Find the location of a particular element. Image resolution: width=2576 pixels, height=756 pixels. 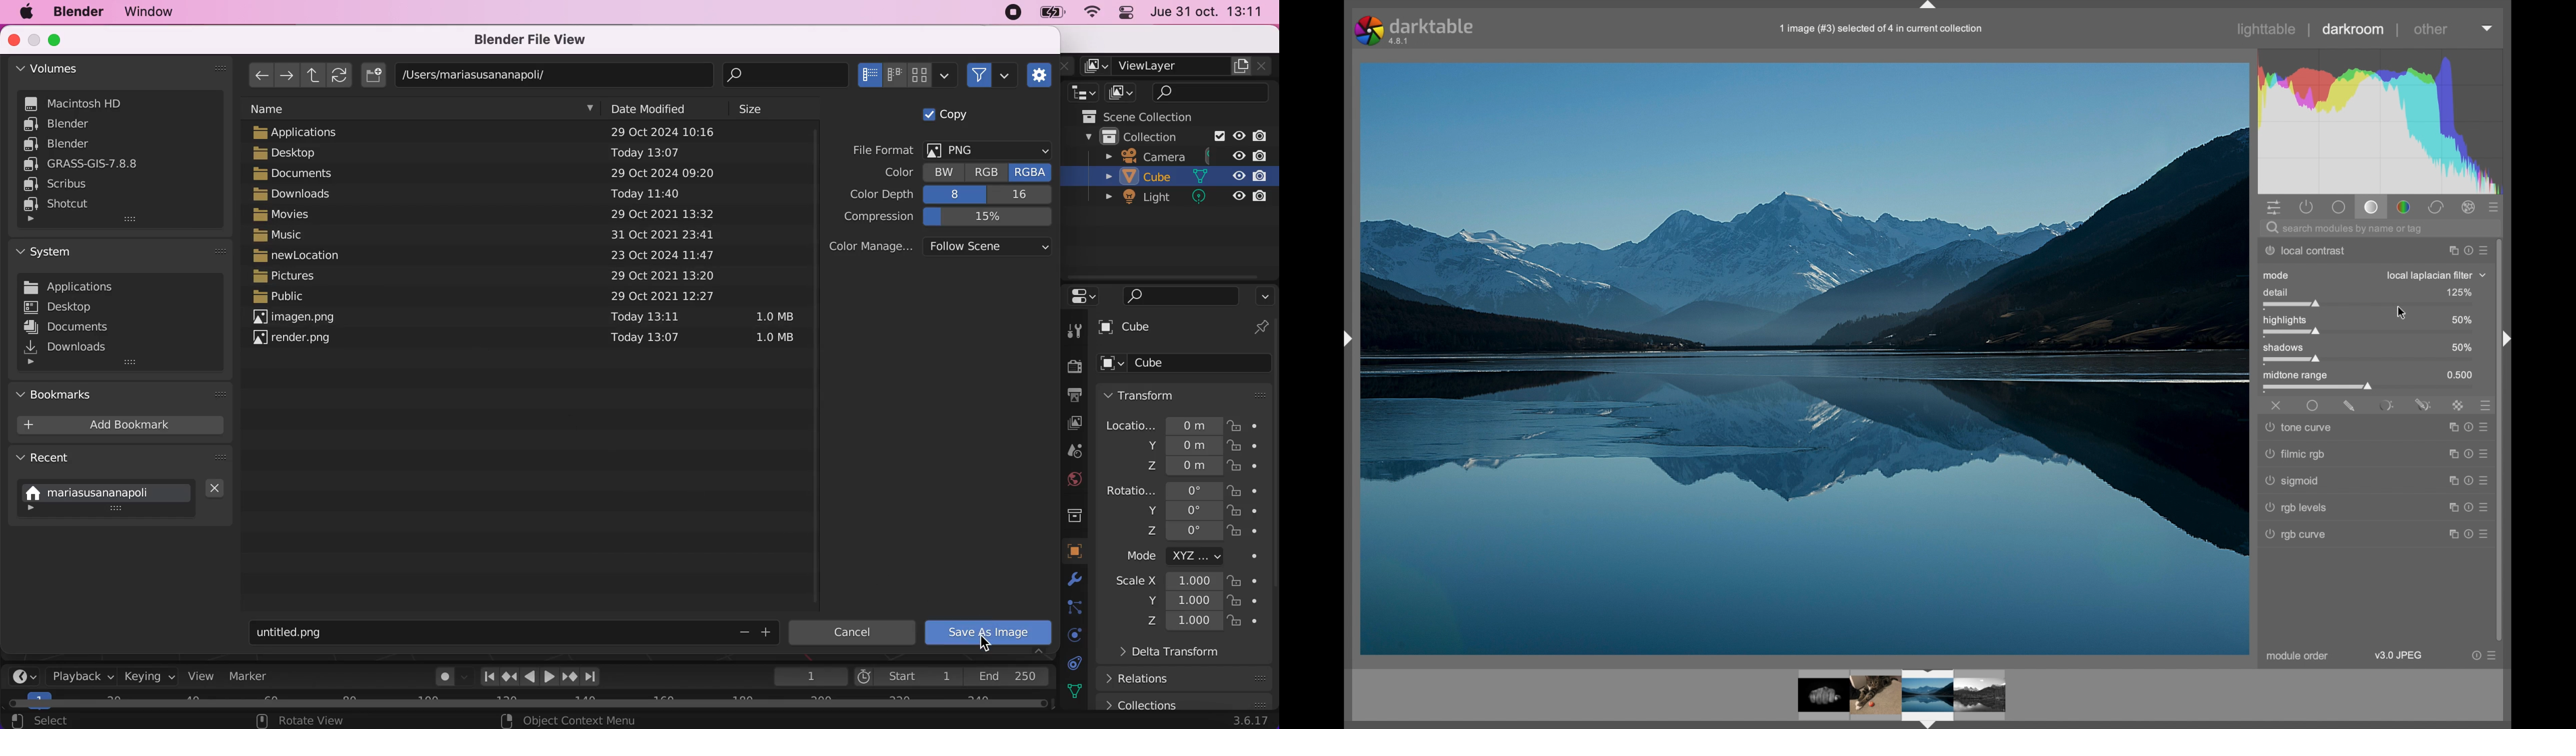

lock is located at coordinates (1249, 424).